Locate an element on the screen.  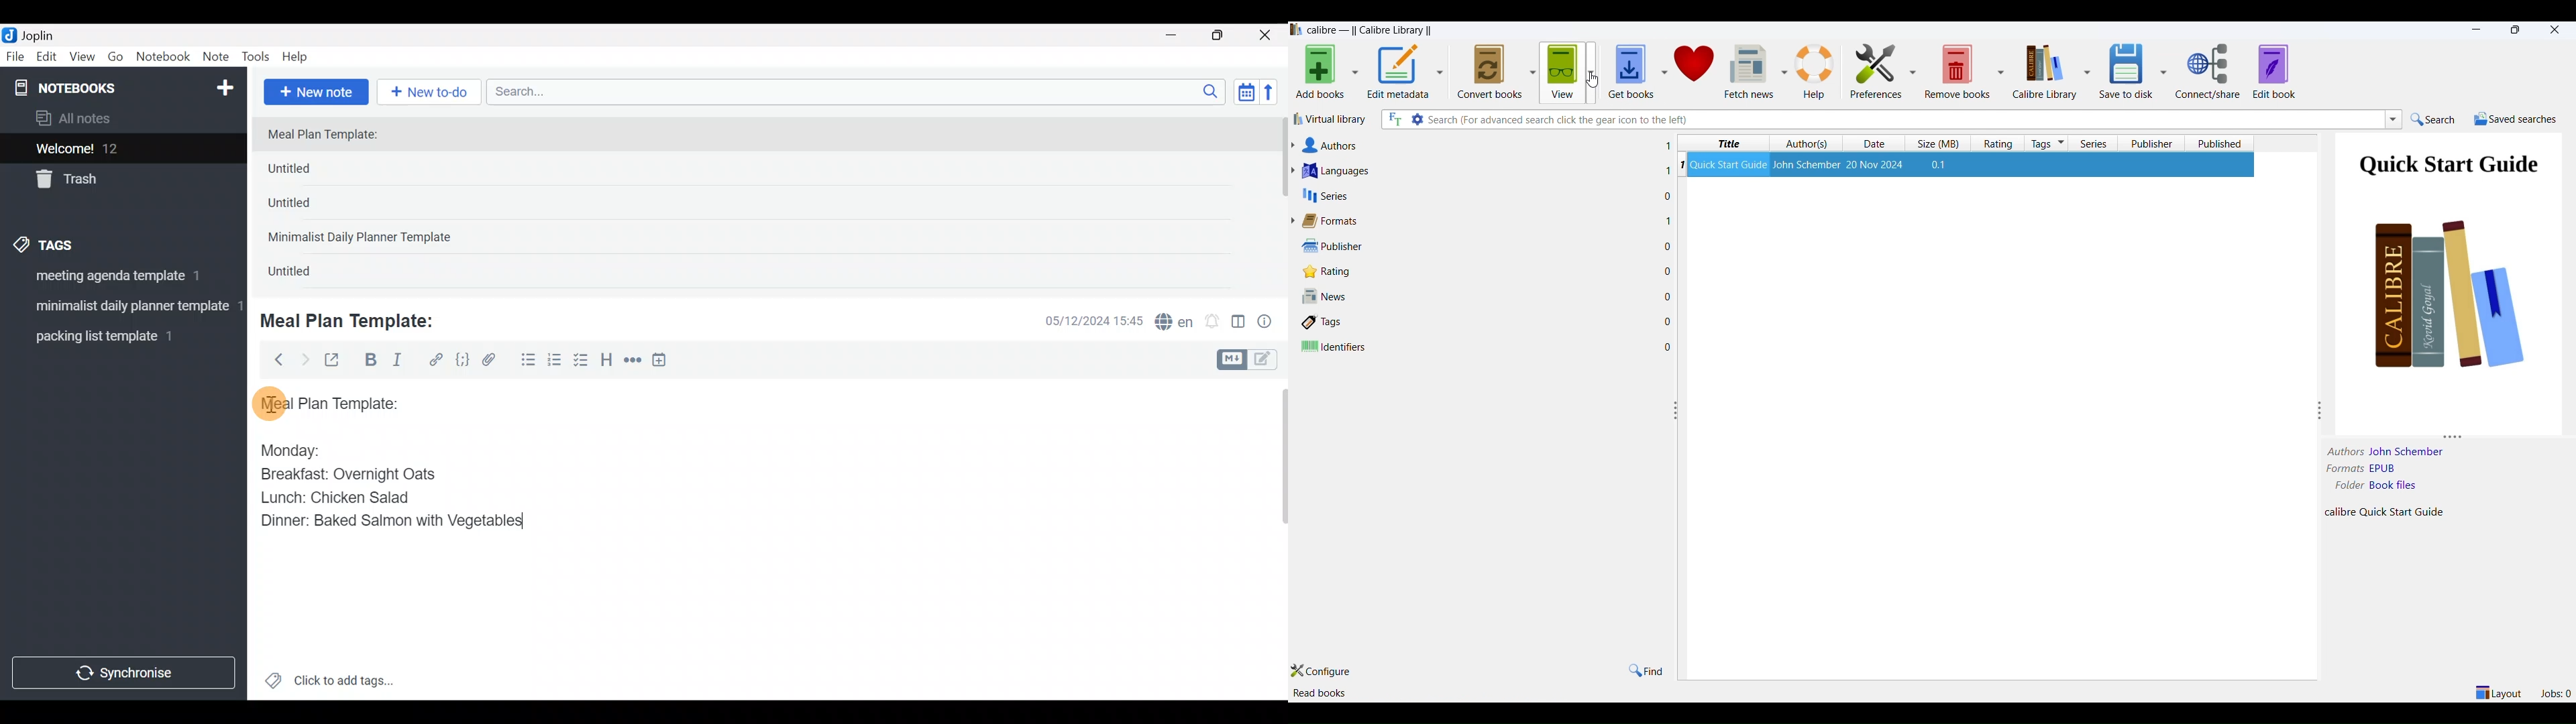
Click to add tags is located at coordinates (329, 685).